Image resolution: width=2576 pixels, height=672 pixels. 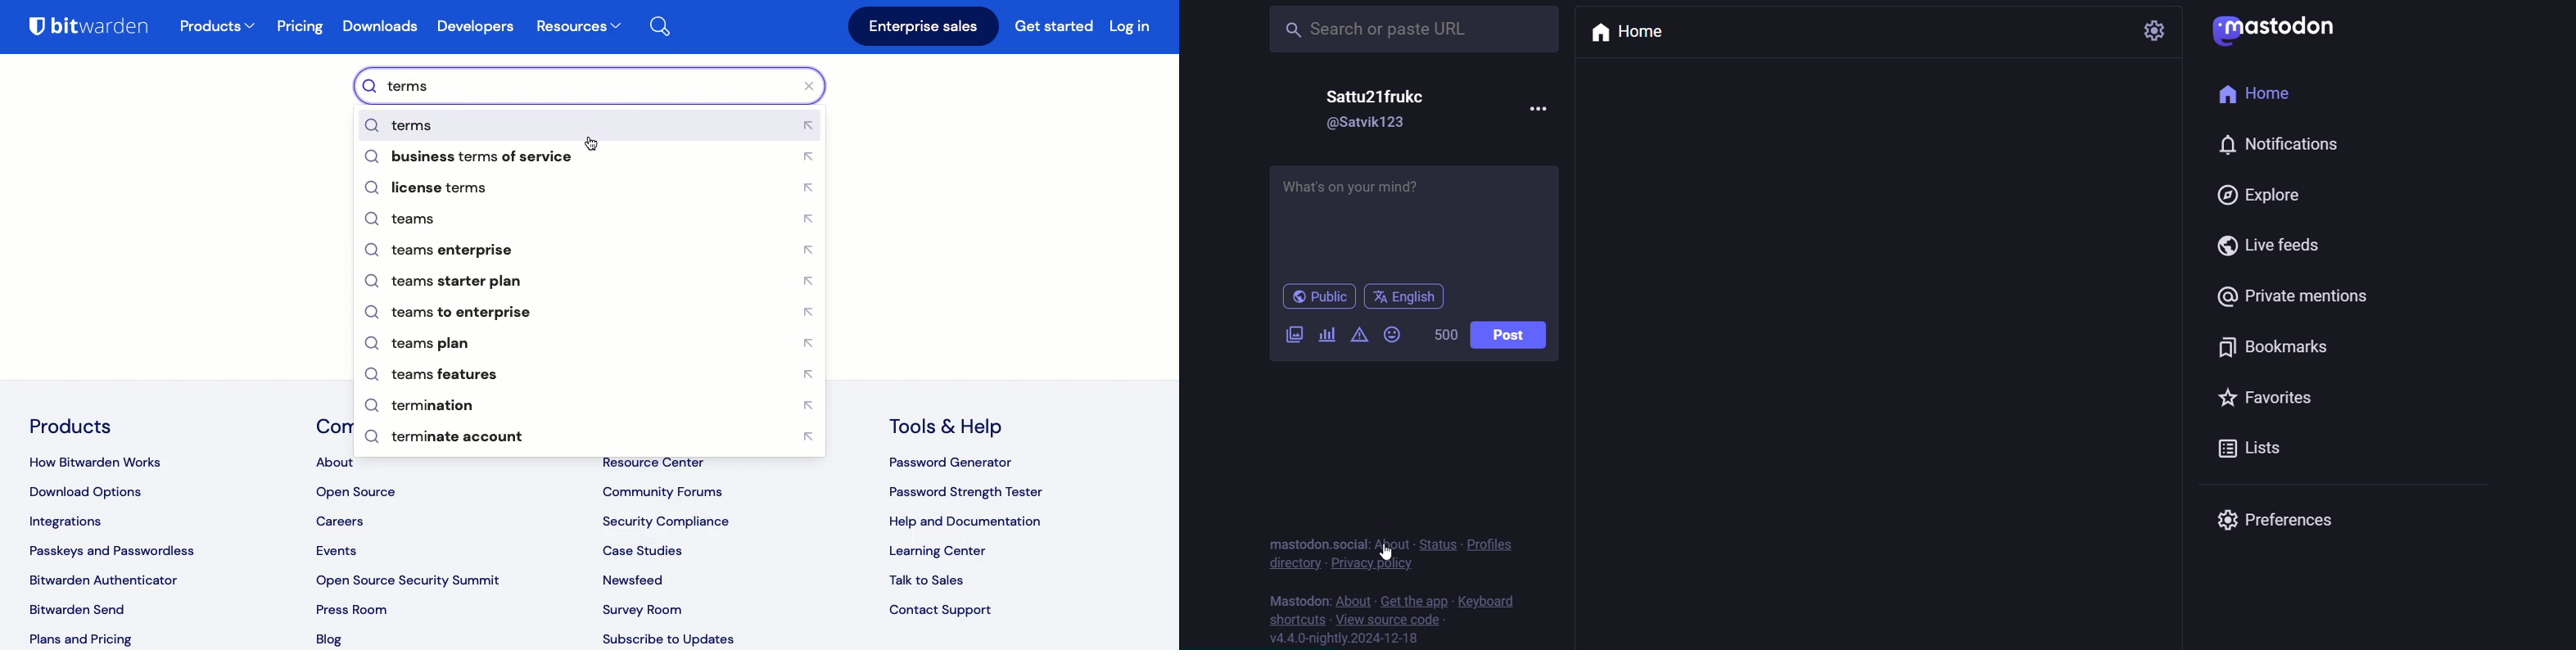 What do you see at coordinates (1443, 335) in the screenshot?
I see `word limit` at bounding box center [1443, 335].